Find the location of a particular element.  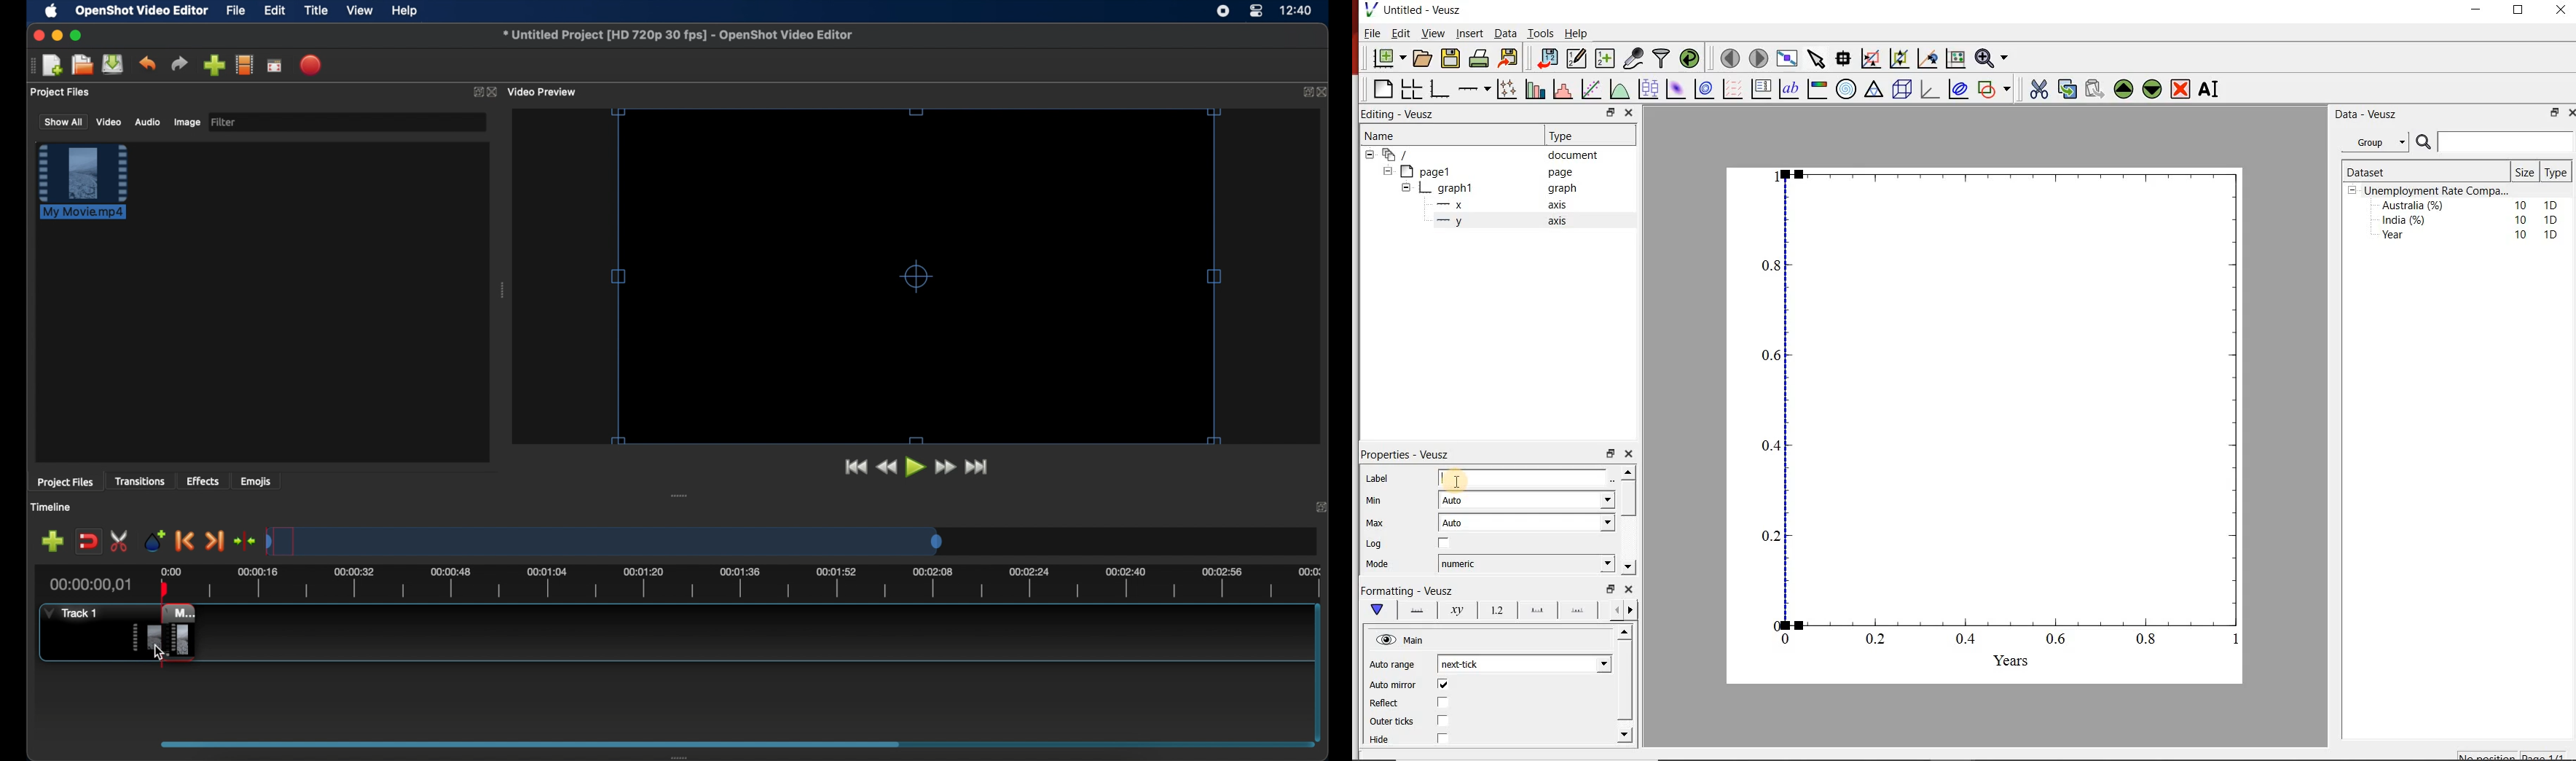

tick labels is located at coordinates (1498, 611).